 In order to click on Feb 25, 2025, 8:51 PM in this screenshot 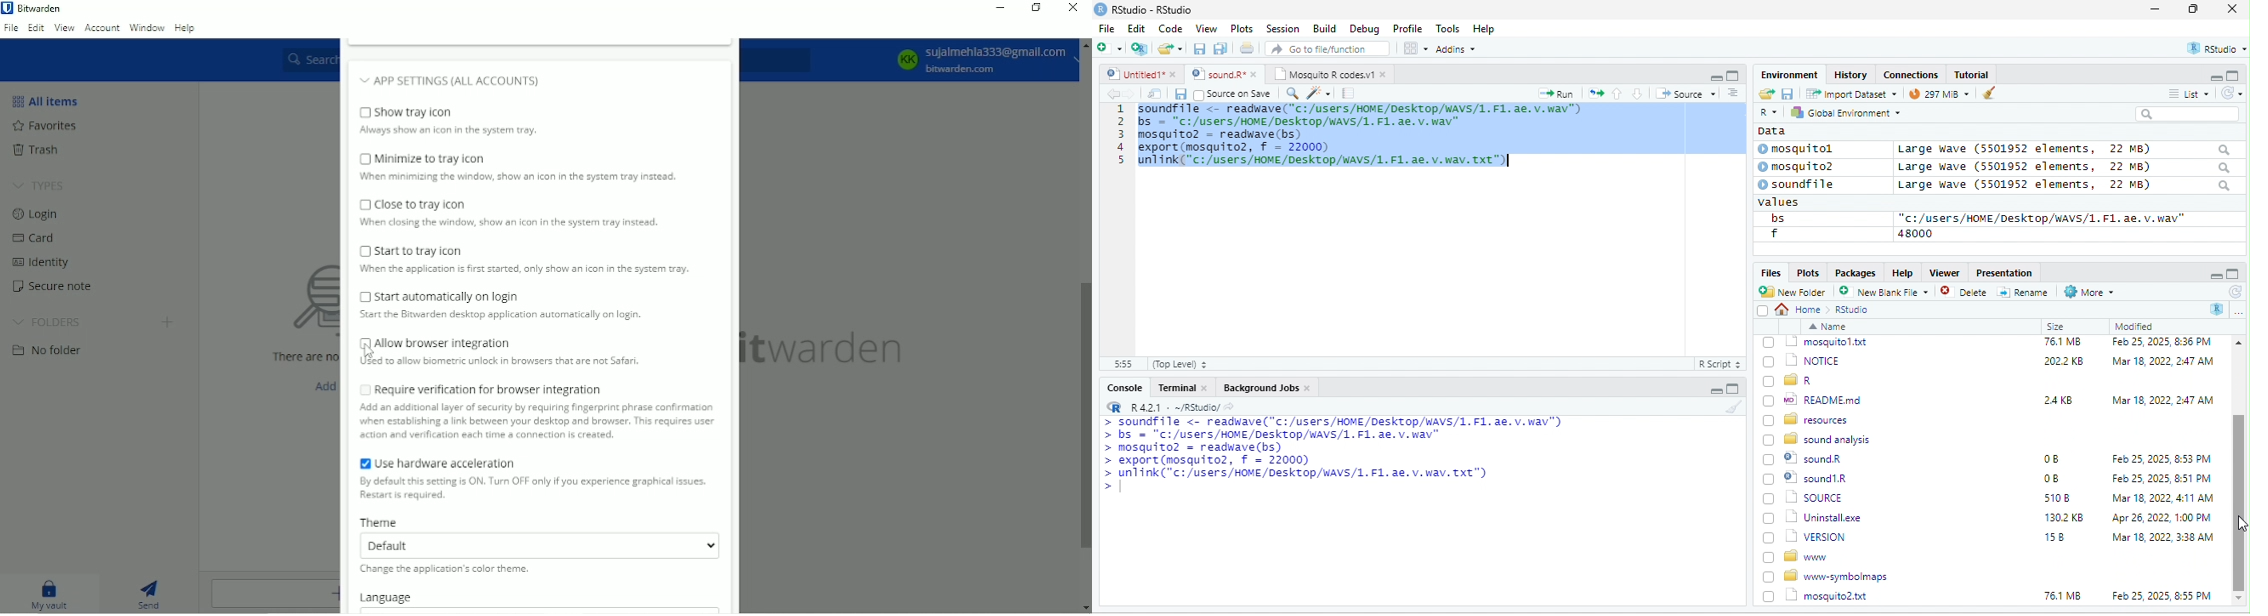, I will do `click(2163, 560)`.